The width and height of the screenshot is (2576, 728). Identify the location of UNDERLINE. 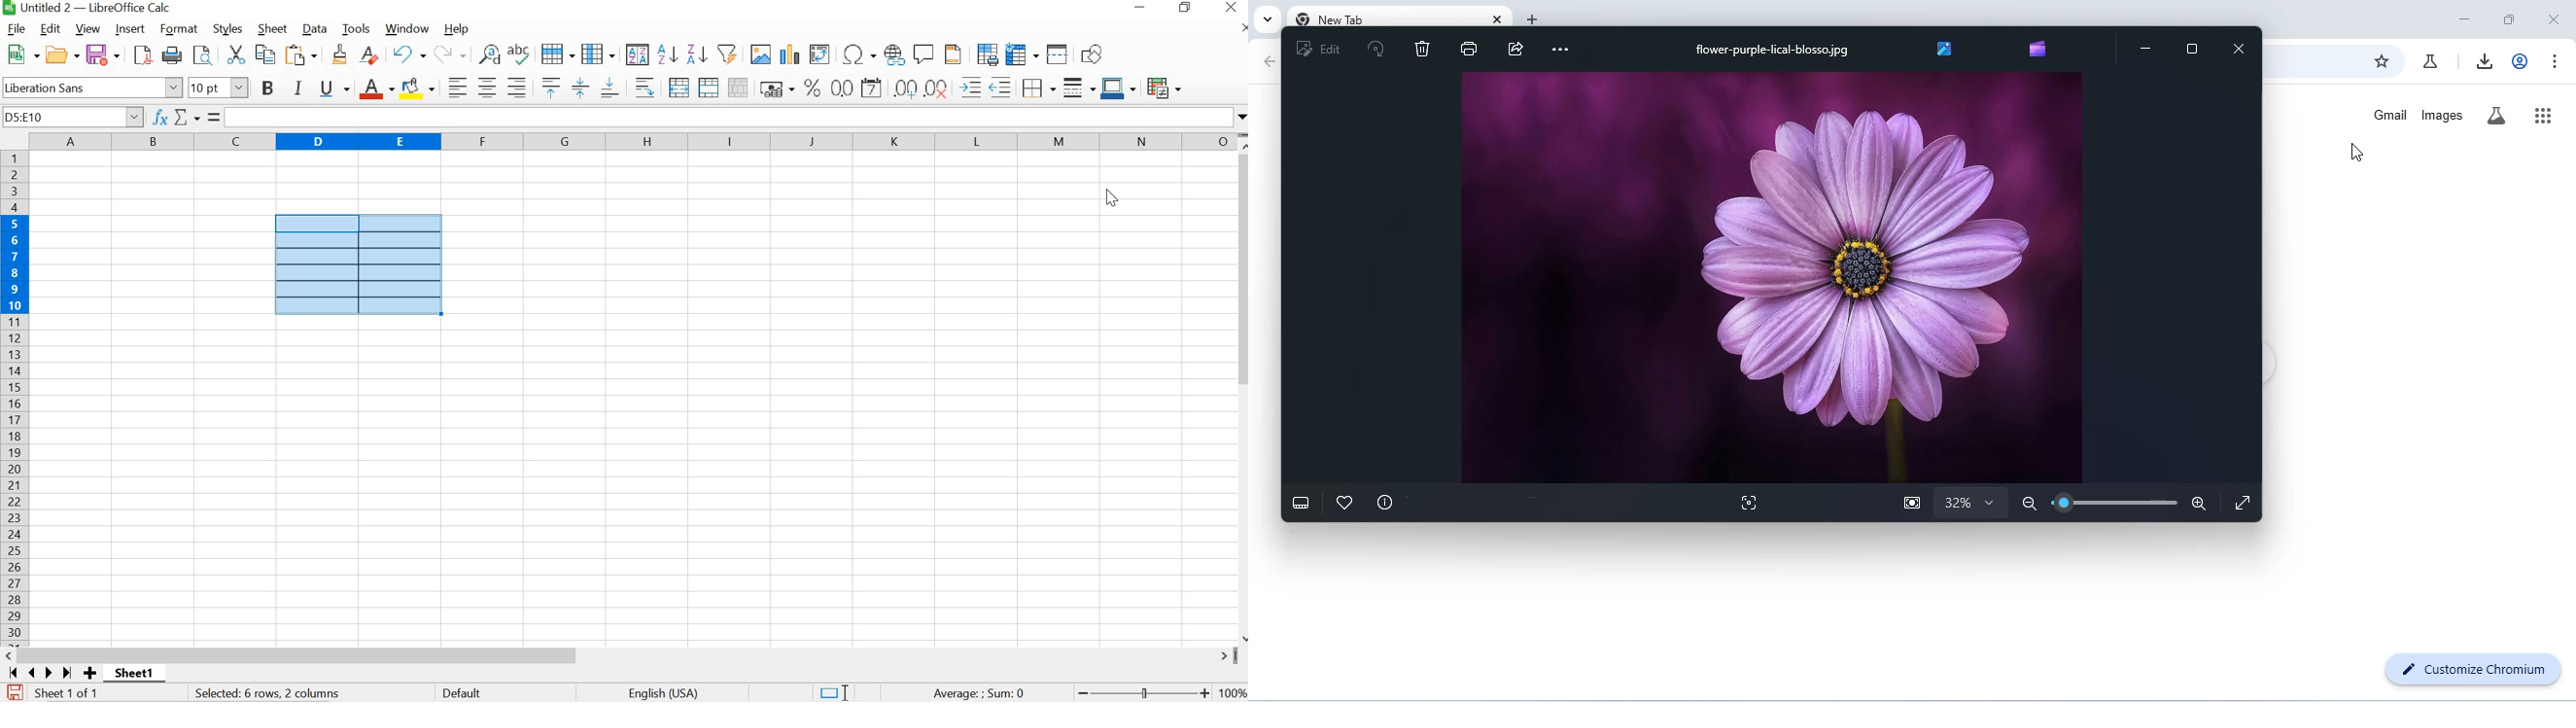
(334, 89).